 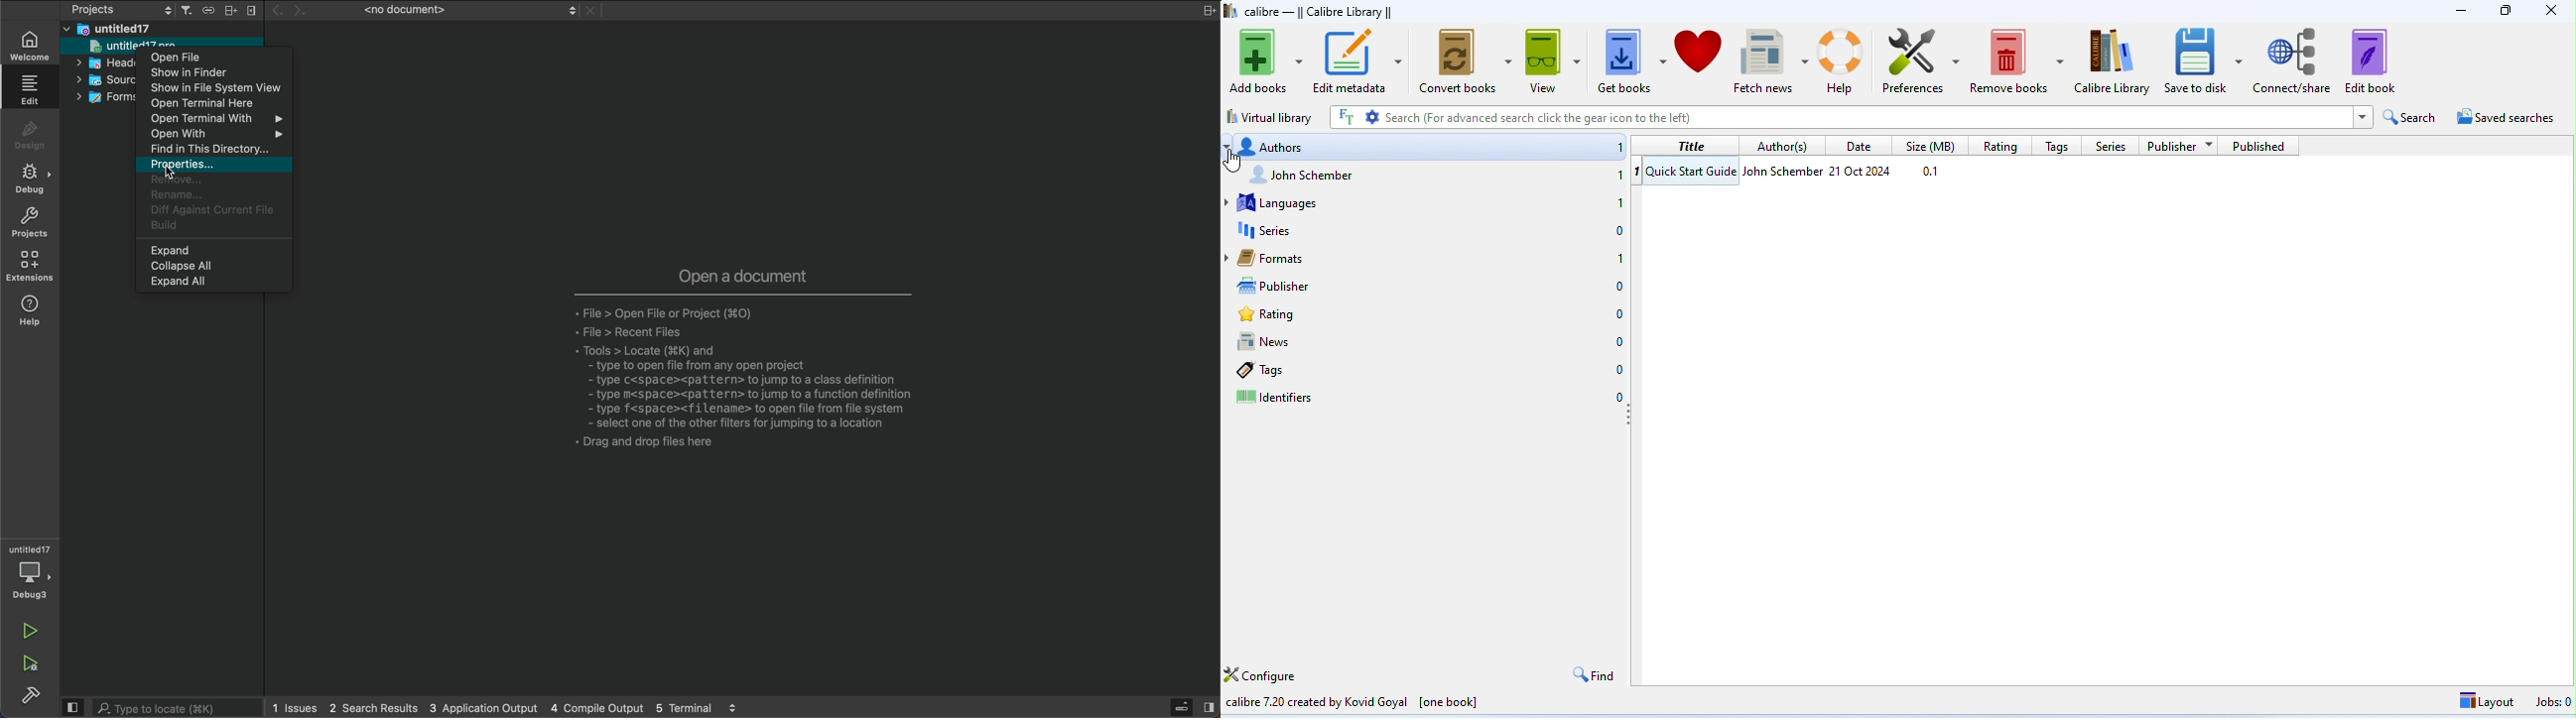 What do you see at coordinates (1229, 258) in the screenshot?
I see `expand formats` at bounding box center [1229, 258].